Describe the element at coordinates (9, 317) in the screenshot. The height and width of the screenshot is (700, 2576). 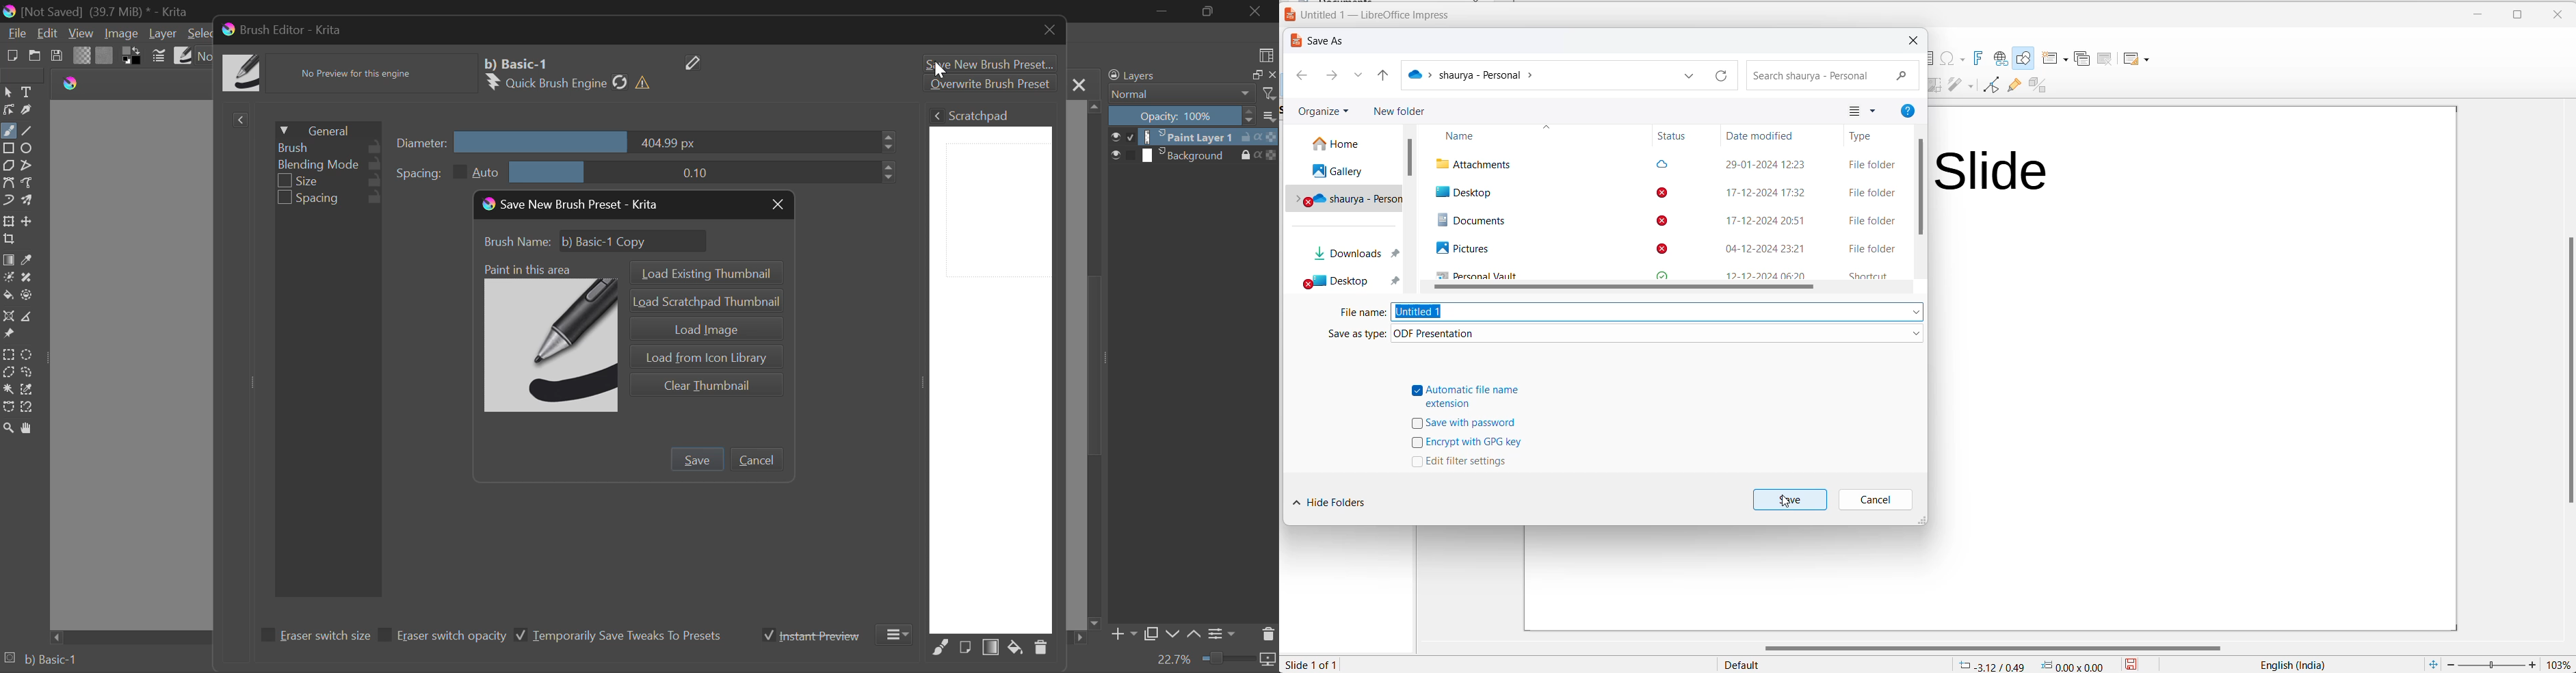
I see `Assistant Tool` at that location.